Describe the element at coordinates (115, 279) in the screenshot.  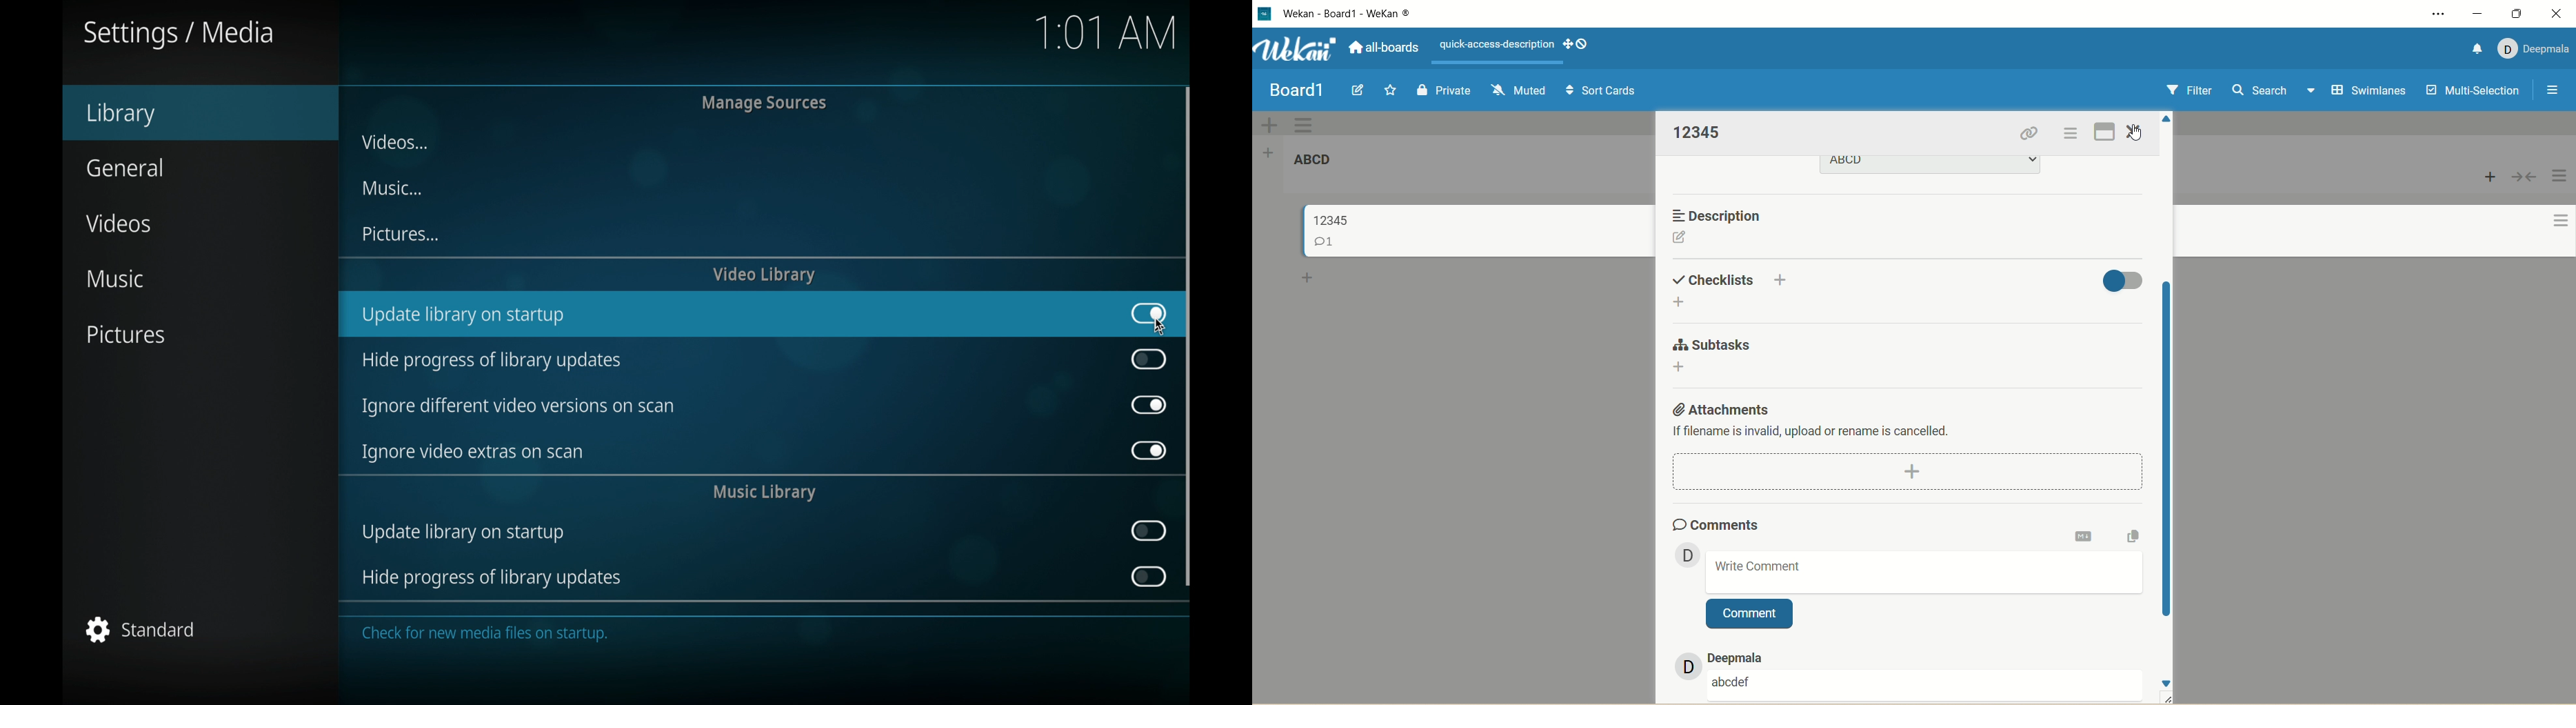
I see `music` at that location.